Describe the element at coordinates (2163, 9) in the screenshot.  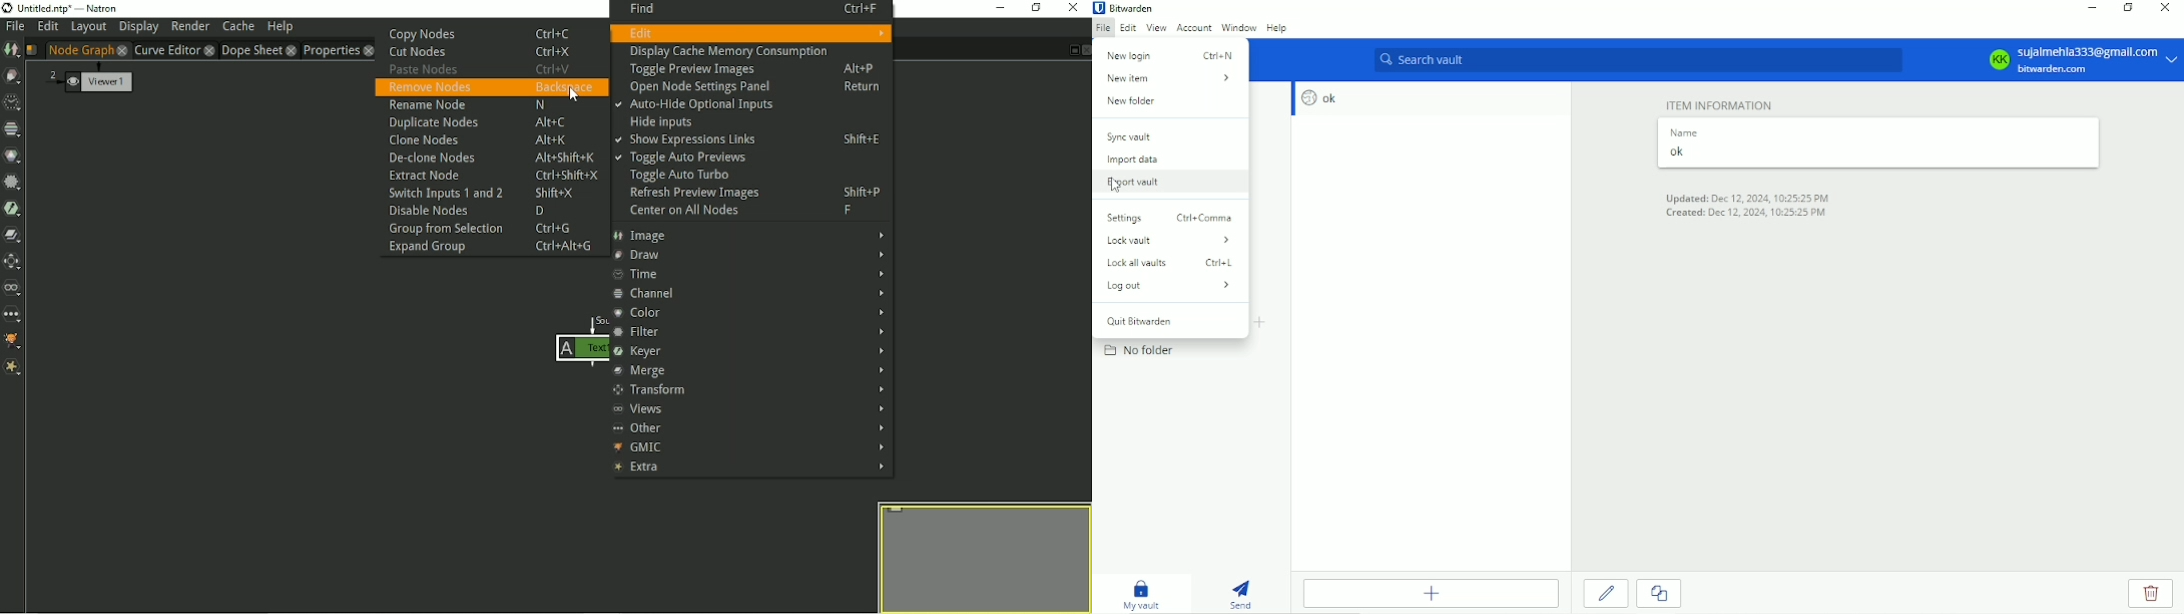
I see `Close` at that location.